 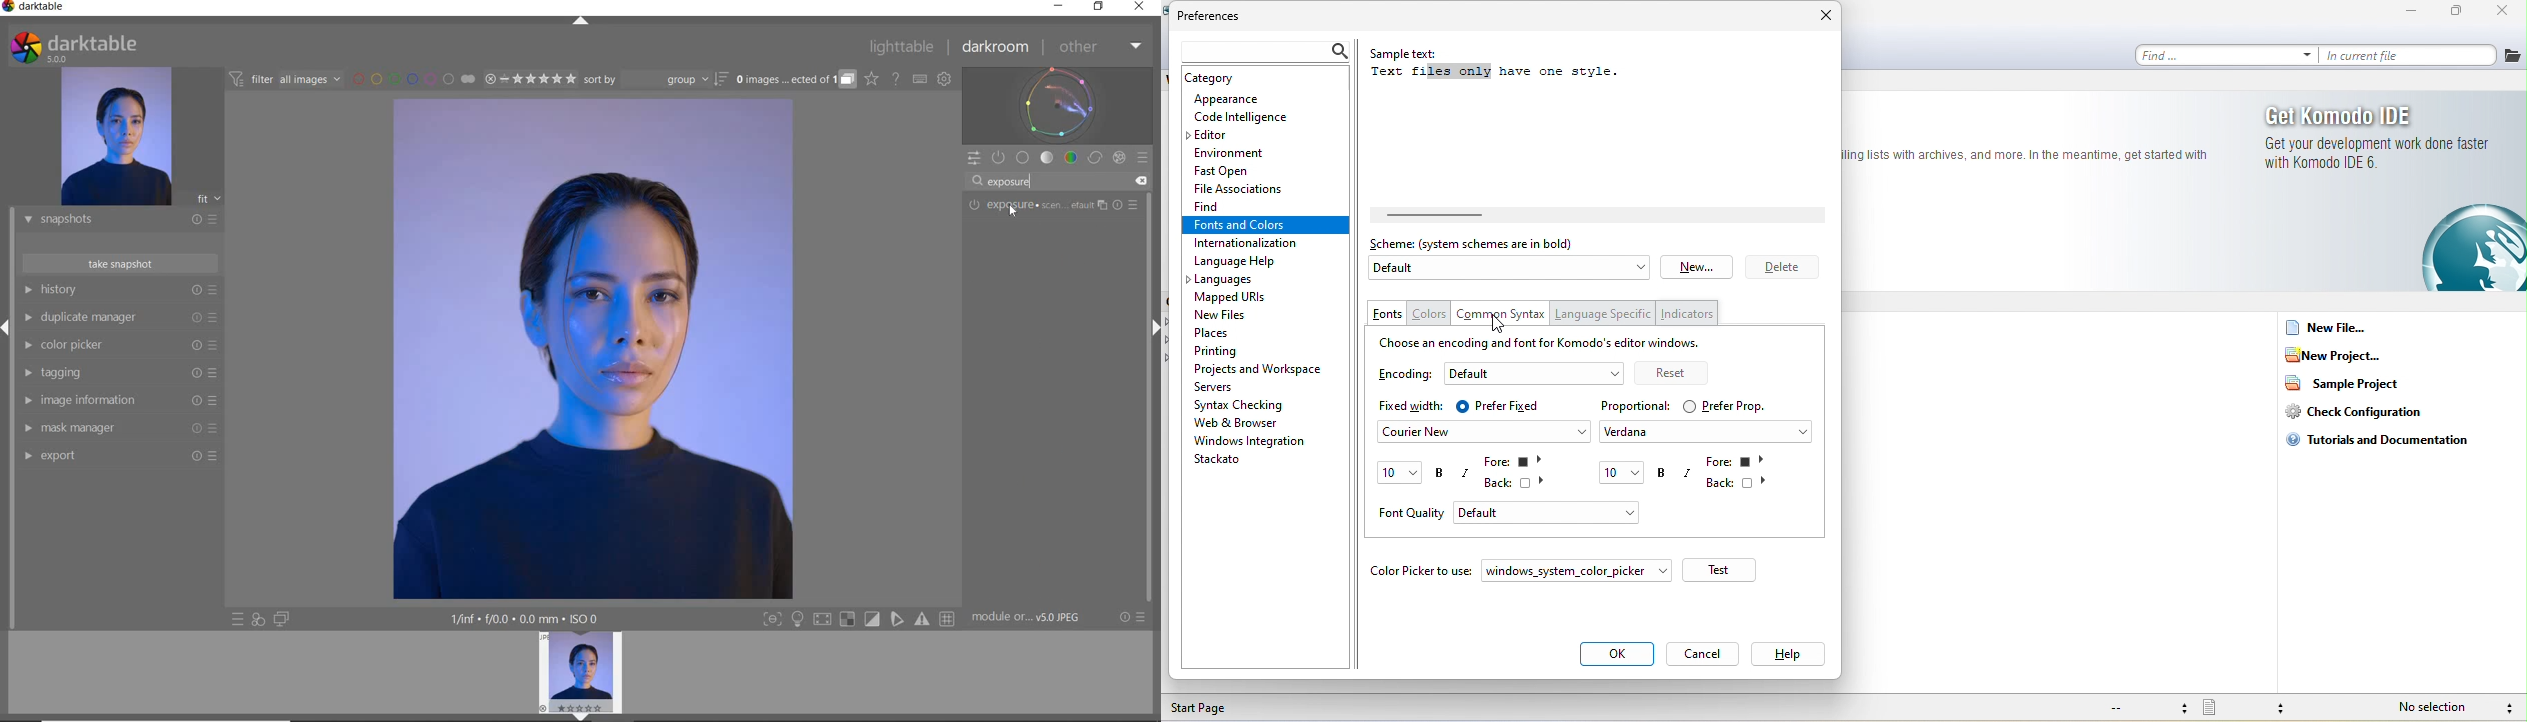 I want to click on PRESETS, so click(x=1143, y=157).